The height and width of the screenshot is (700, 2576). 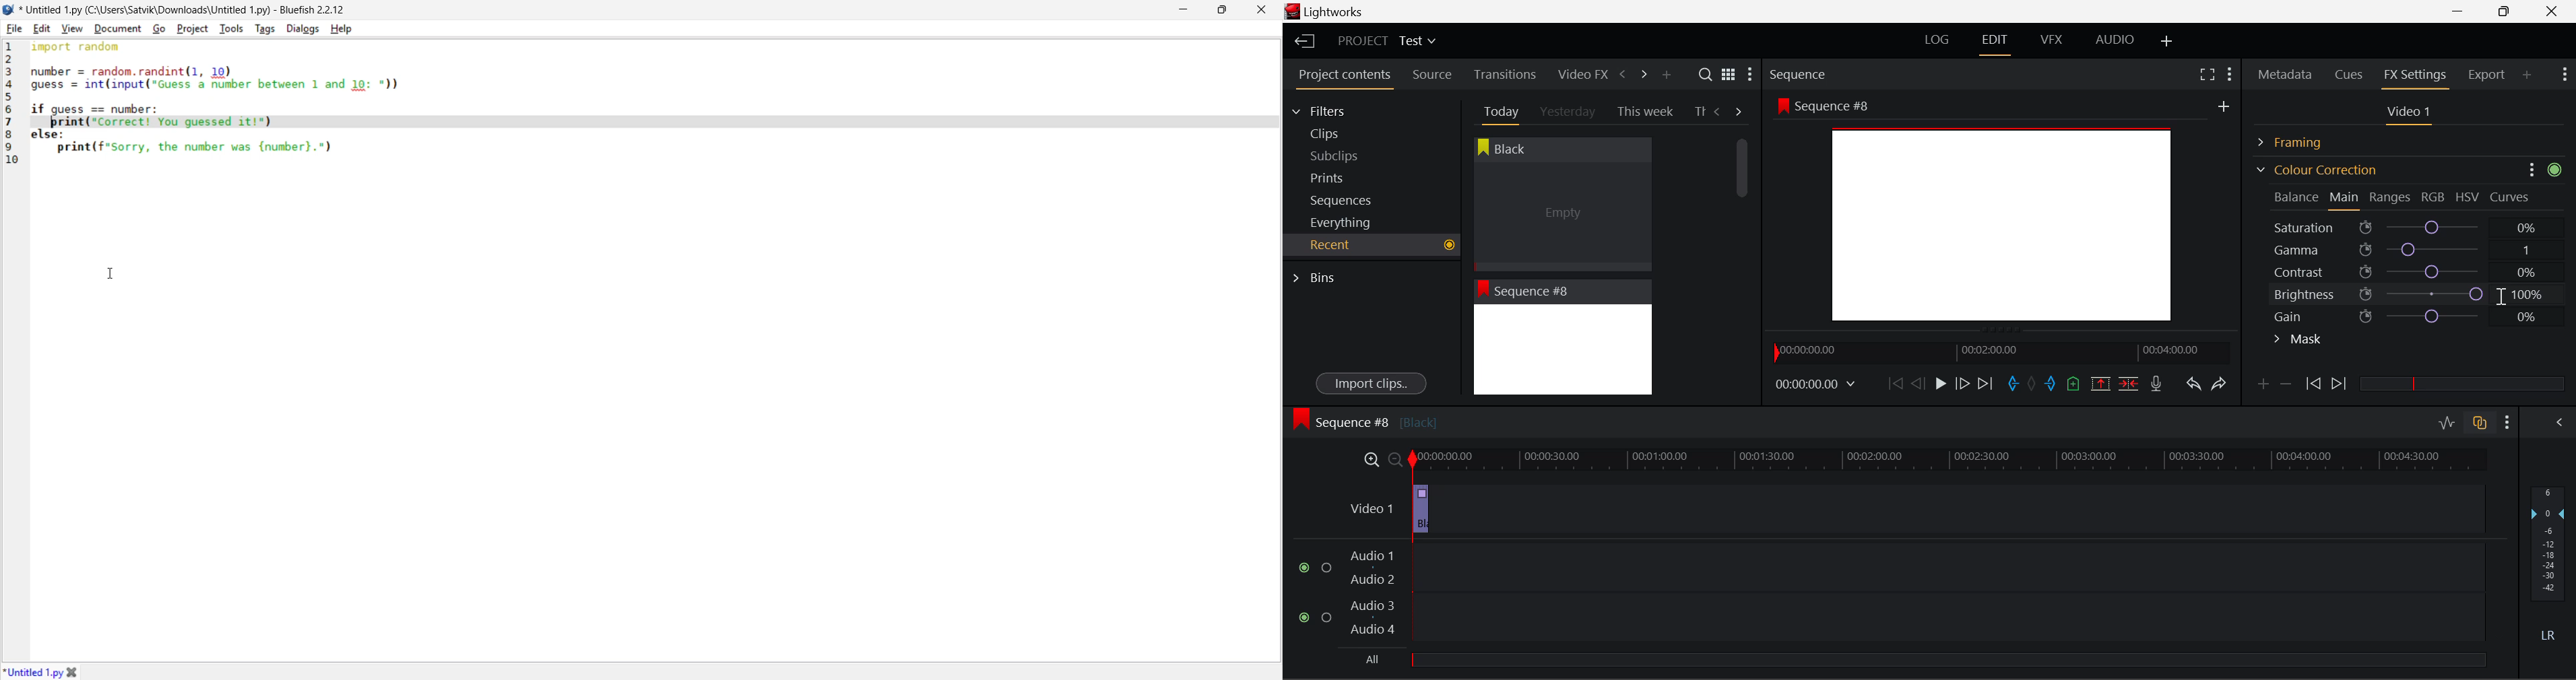 What do you see at coordinates (1642, 73) in the screenshot?
I see `Next Panel` at bounding box center [1642, 73].